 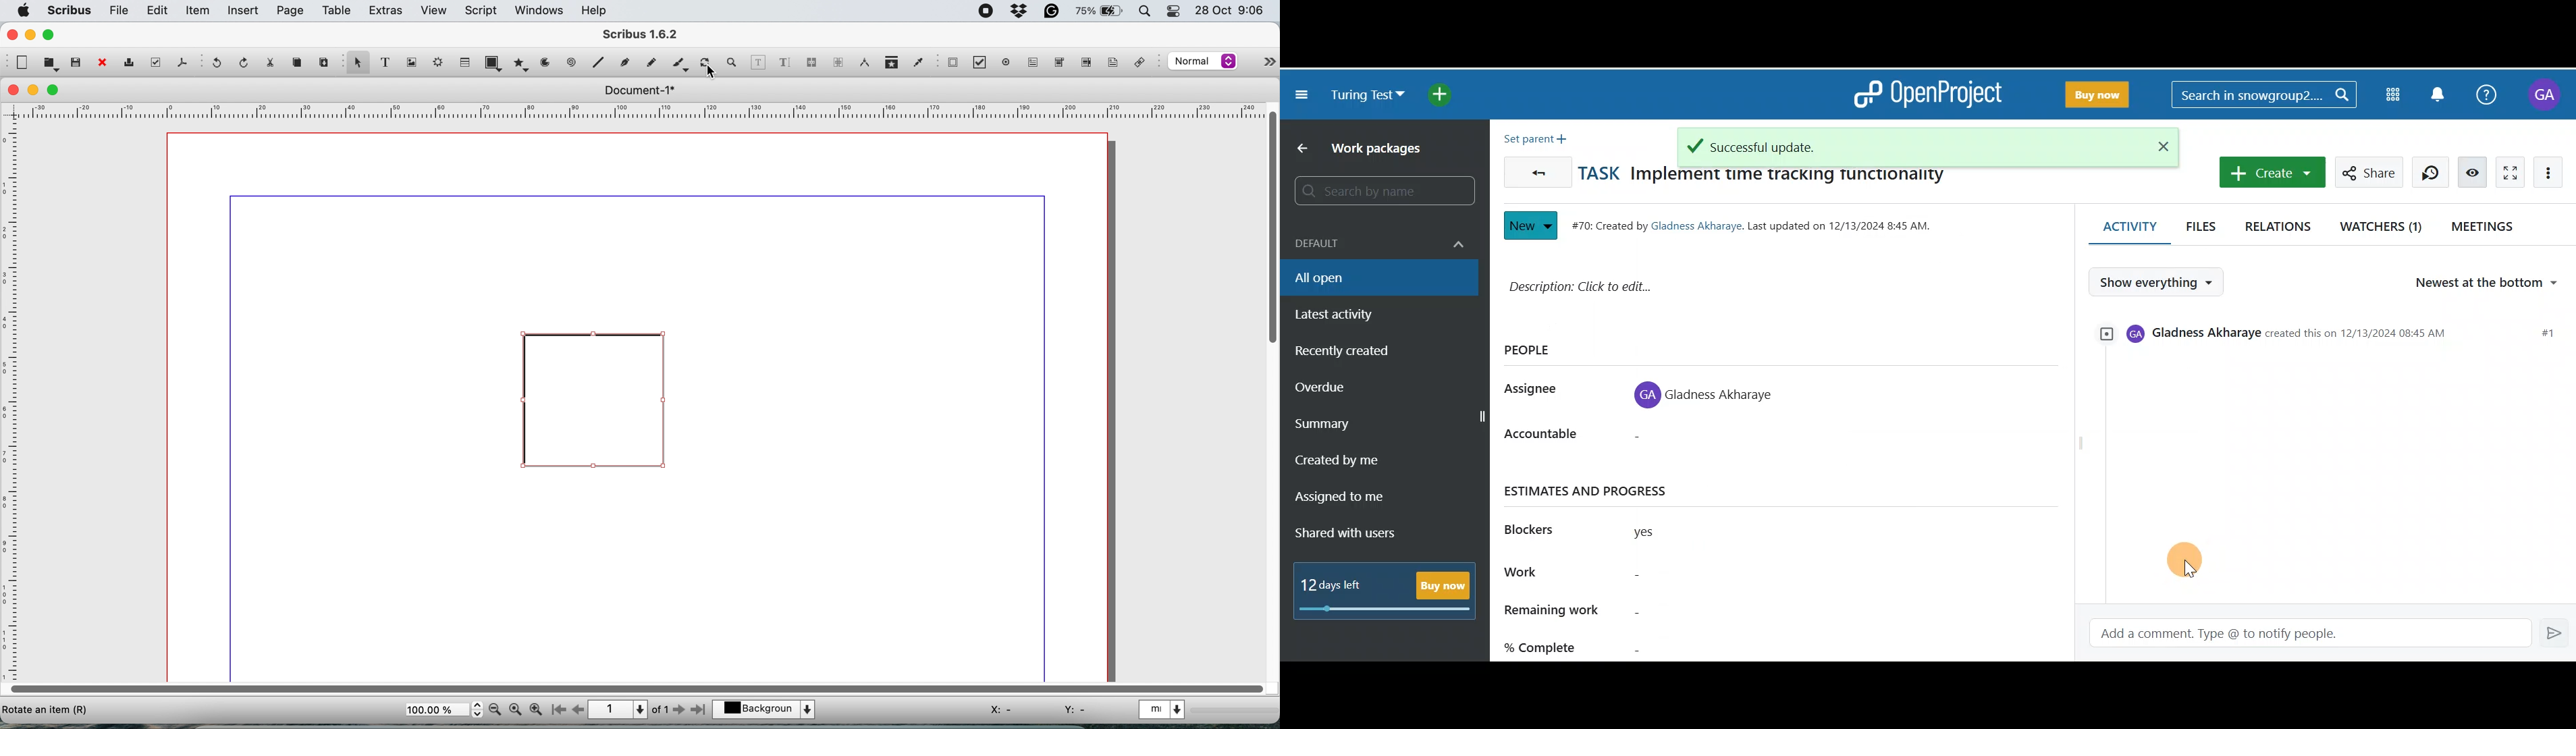 What do you see at coordinates (245, 11) in the screenshot?
I see `insert` at bounding box center [245, 11].